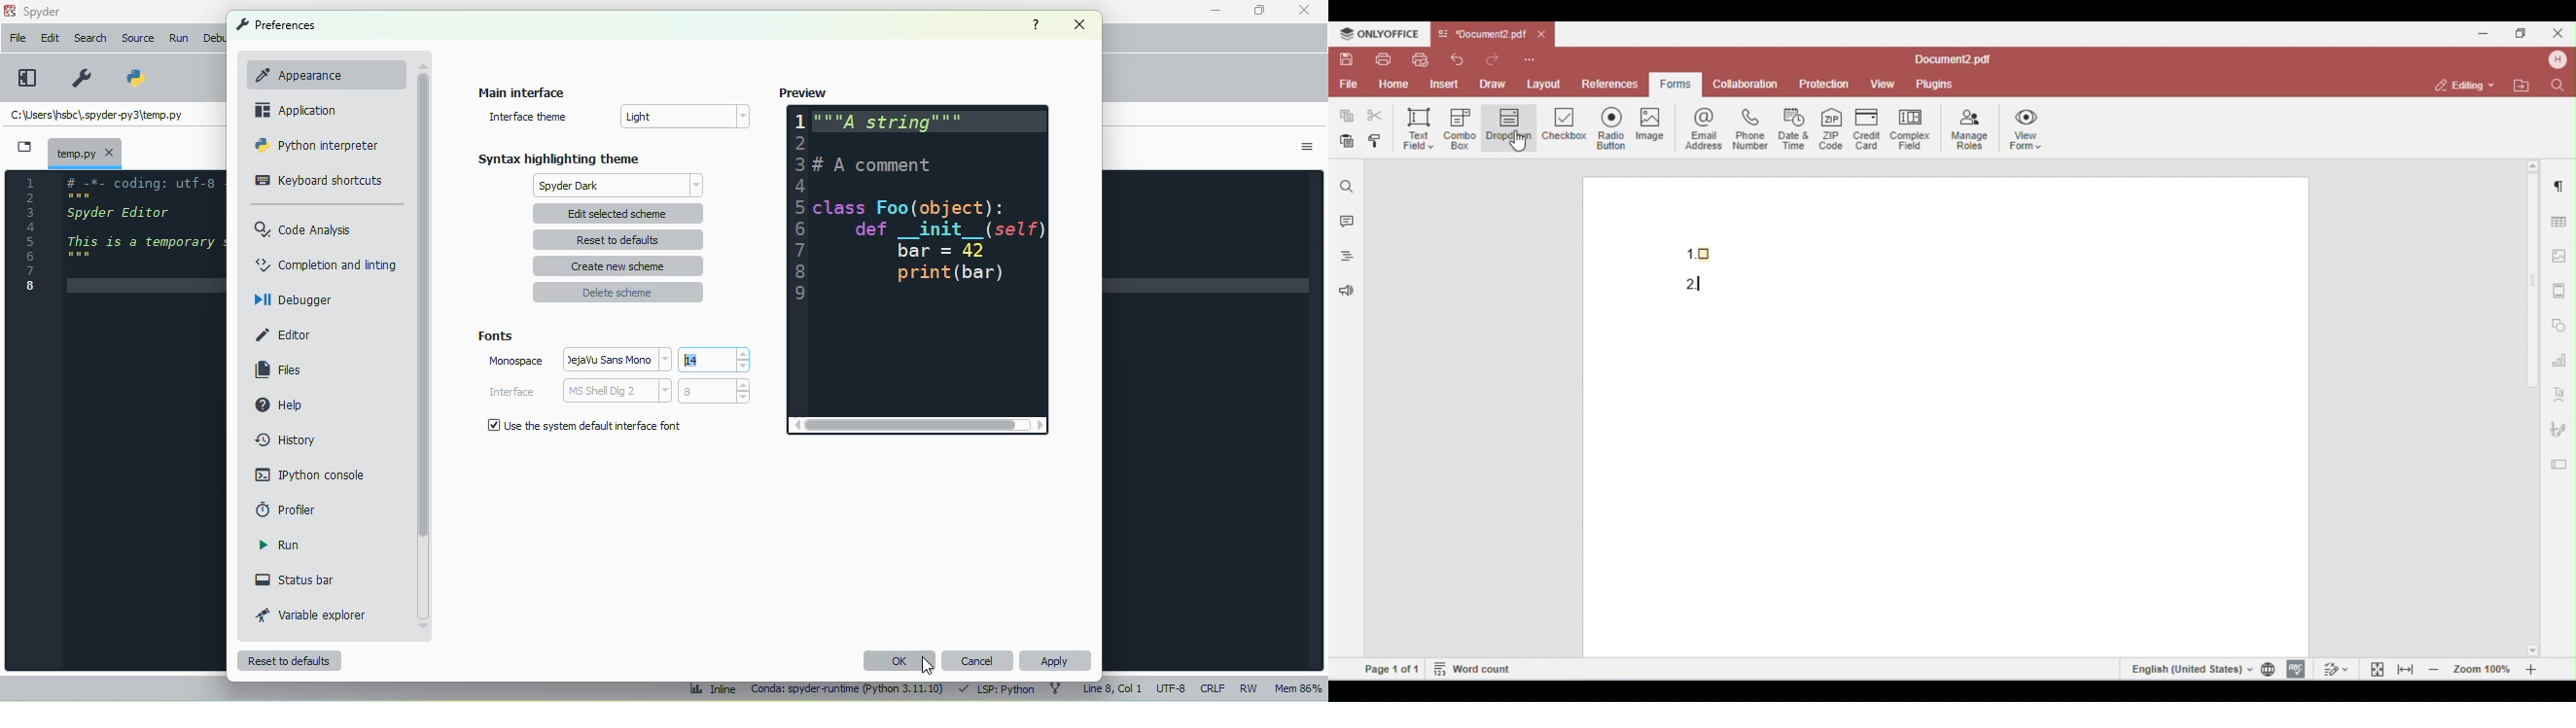 Image resolution: width=2576 pixels, height=728 pixels. What do you see at coordinates (425, 624) in the screenshot?
I see `Down` at bounding box center [425, 624].